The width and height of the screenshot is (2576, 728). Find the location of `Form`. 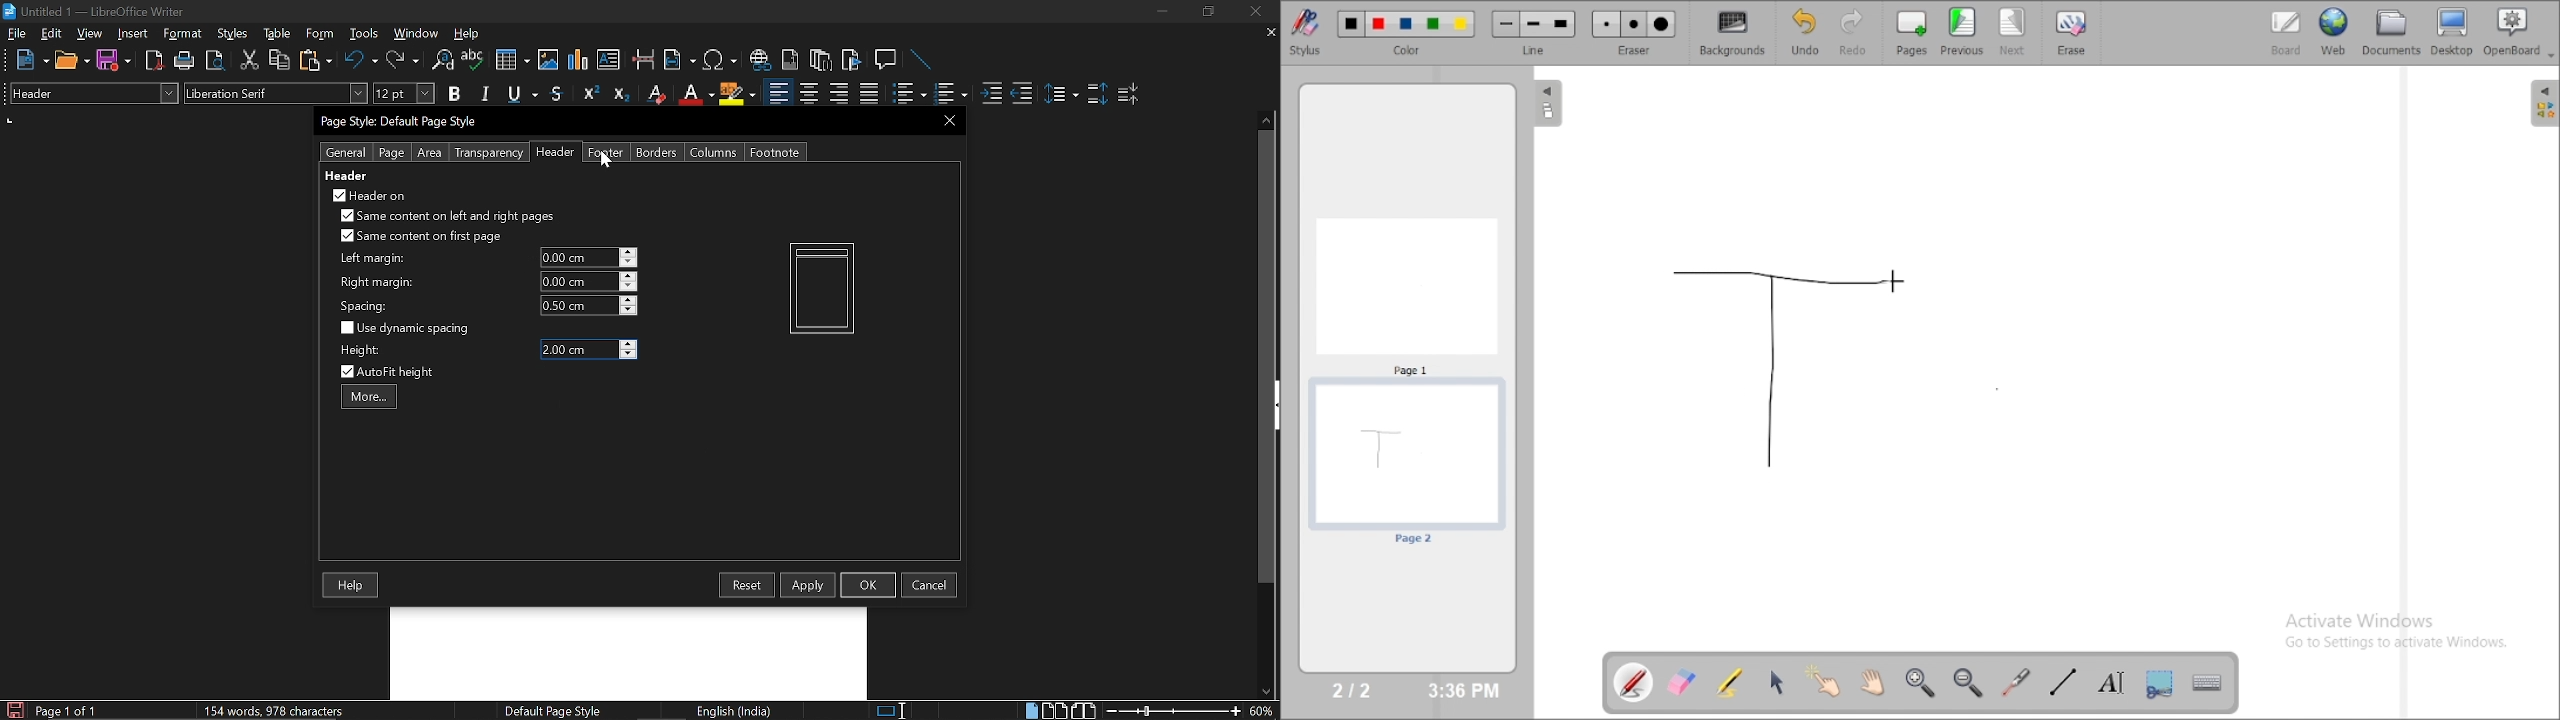

Form is located at coordinates (321, 34).